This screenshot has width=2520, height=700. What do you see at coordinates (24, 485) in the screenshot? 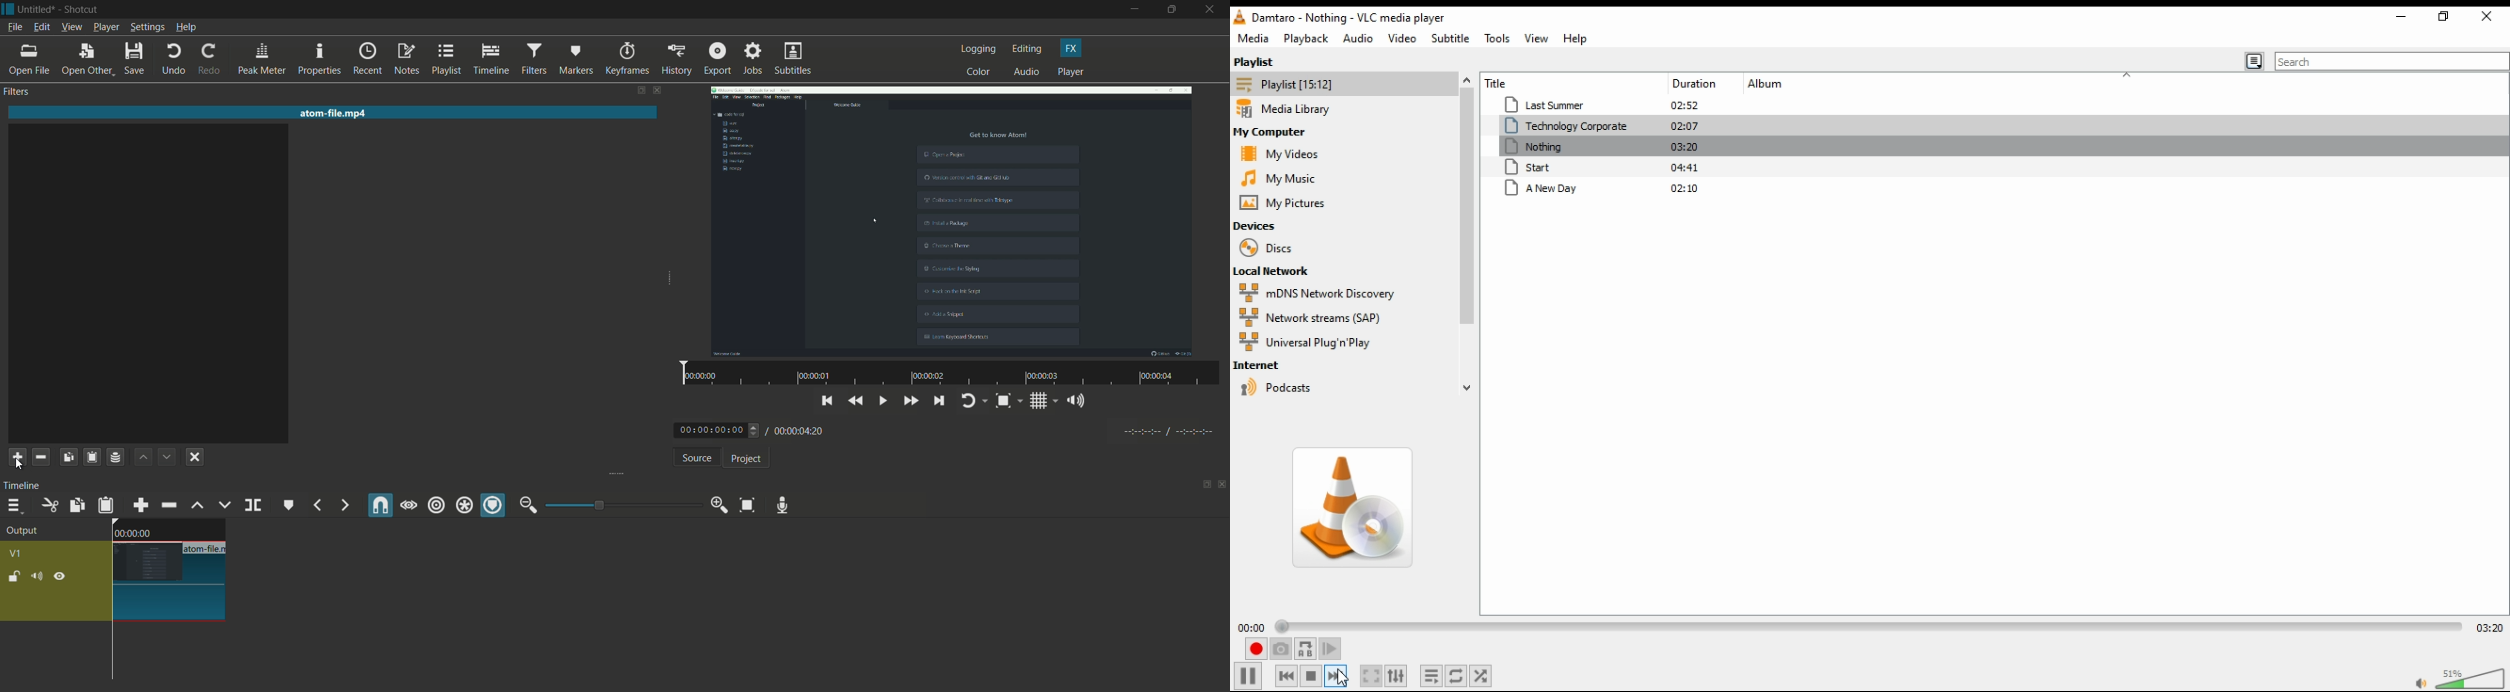
I see `timeline` at bounding box center [24, 485].